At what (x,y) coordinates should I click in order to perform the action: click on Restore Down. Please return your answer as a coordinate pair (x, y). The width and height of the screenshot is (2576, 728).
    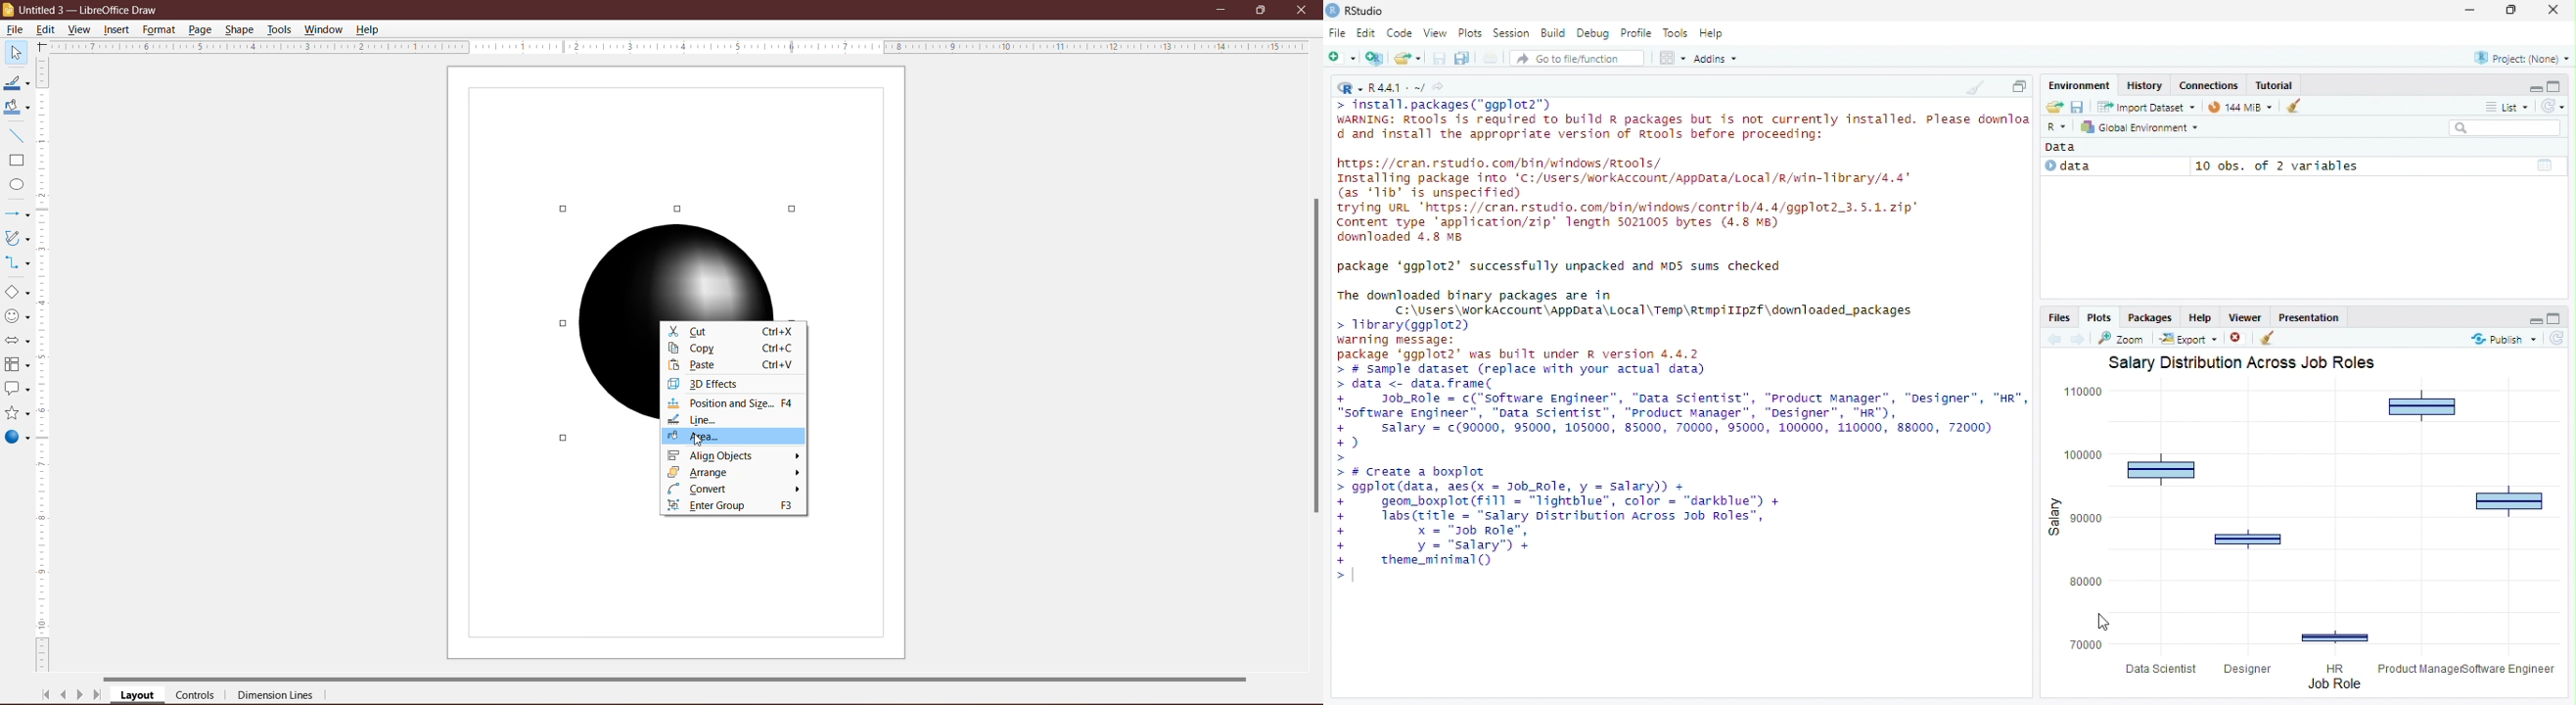
    Looking at the image, I should click on (1261, 9).